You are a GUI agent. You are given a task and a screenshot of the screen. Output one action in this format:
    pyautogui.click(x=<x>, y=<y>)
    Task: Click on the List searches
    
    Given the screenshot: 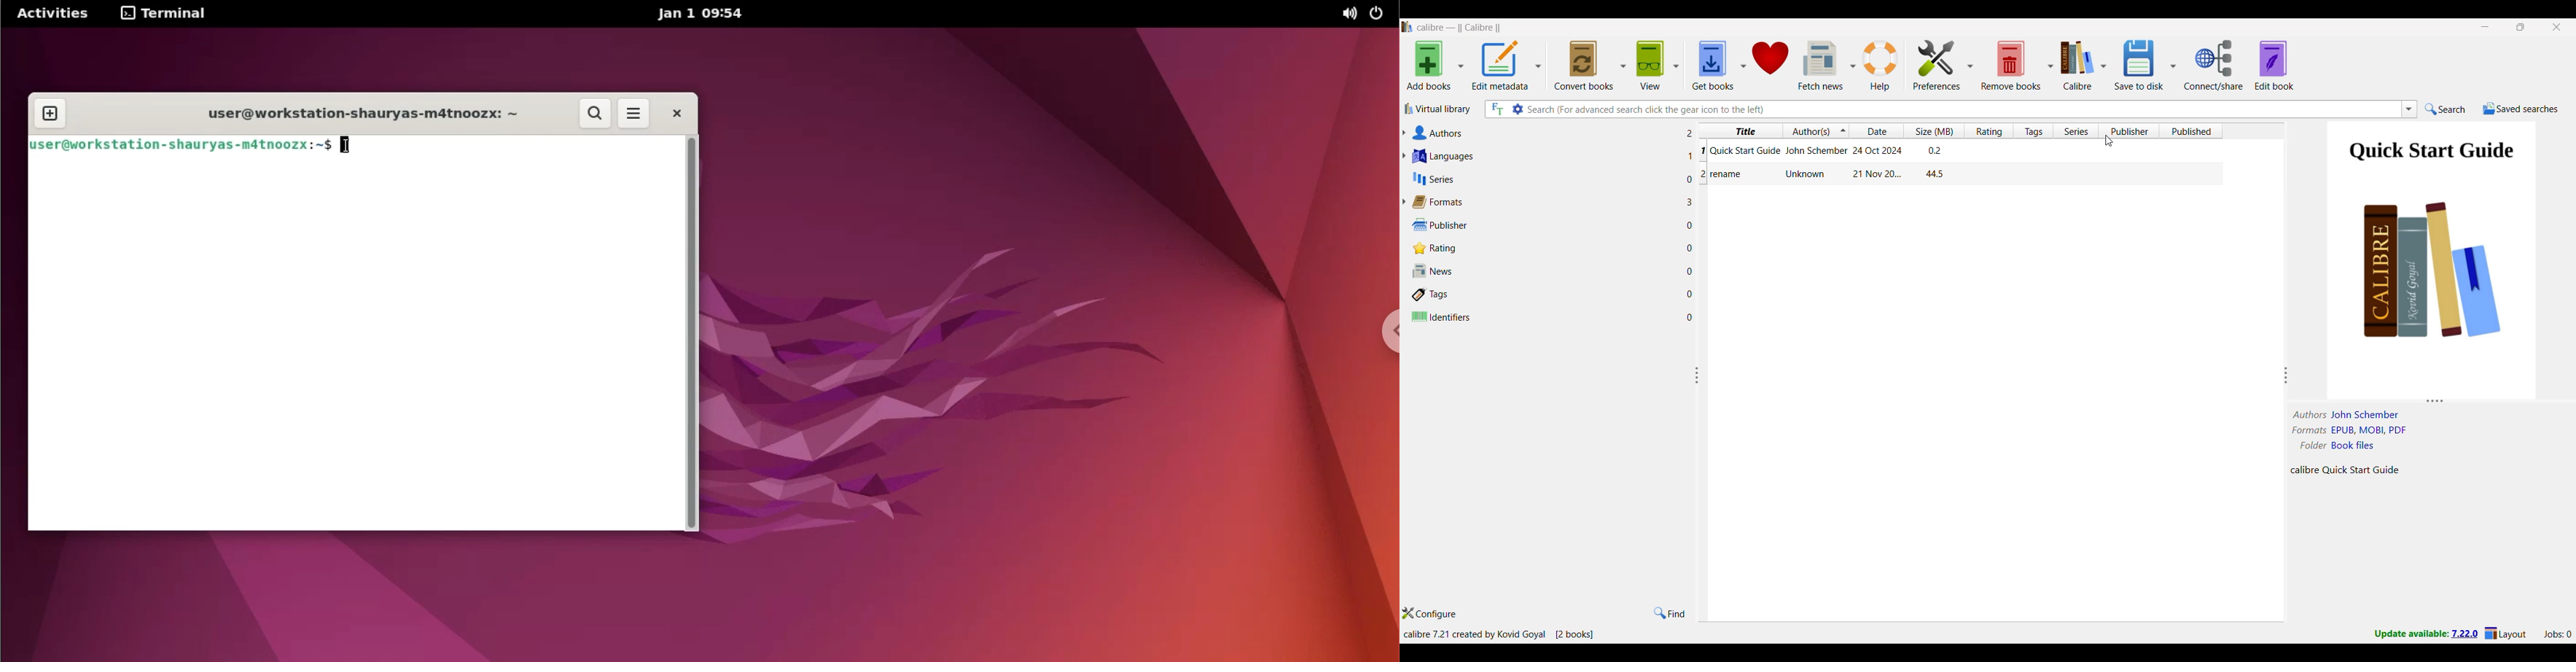 What is the action you would take?
    pyautogui.click(x=2409, y=109)
    